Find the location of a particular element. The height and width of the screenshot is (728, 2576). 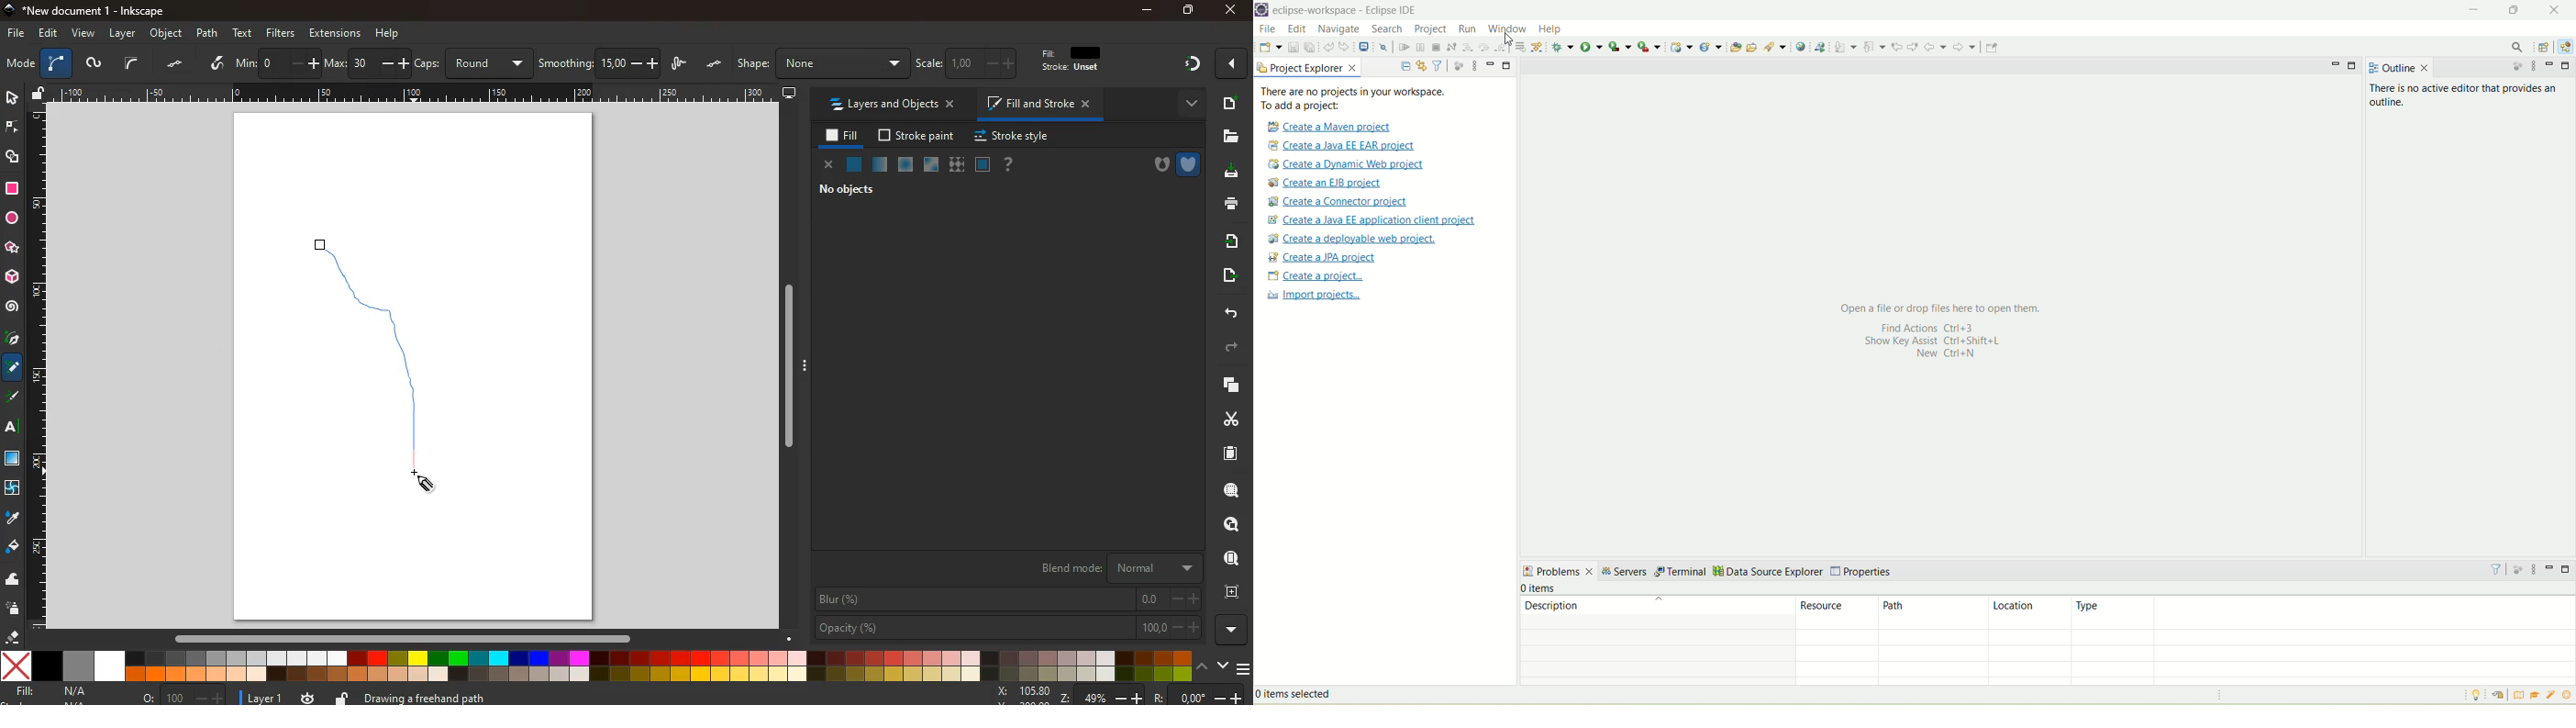

print is located at coordinates (1230, 205).